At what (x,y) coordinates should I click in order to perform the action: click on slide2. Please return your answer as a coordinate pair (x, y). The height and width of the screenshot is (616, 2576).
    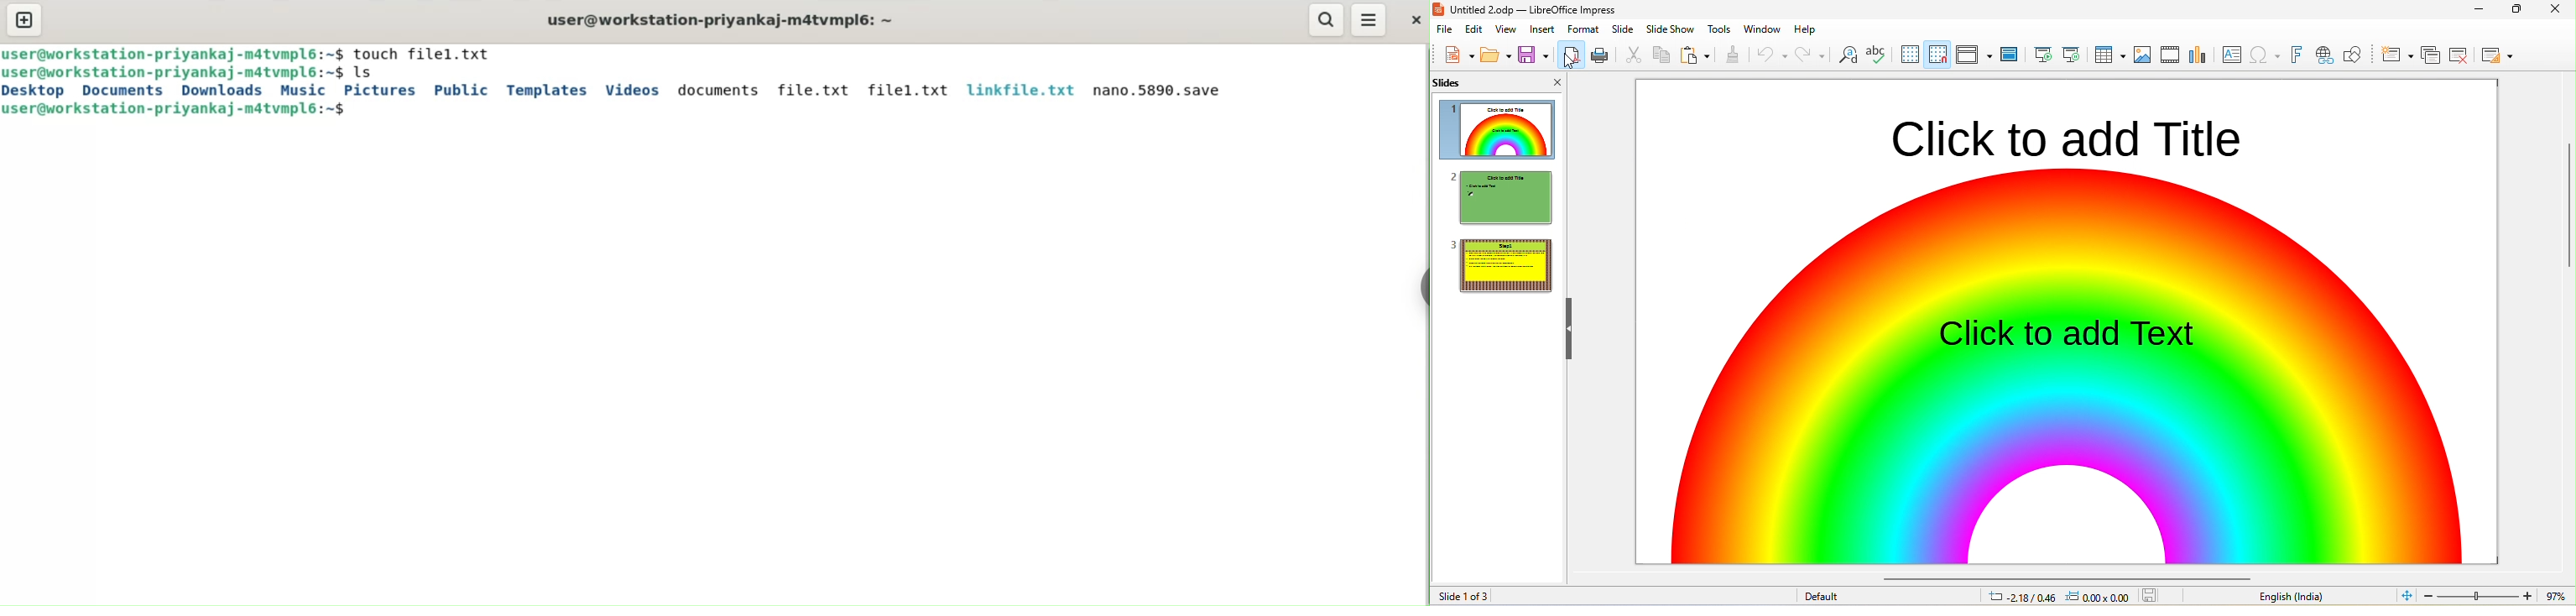
    Looking at the image, I should click on (1503, 197).